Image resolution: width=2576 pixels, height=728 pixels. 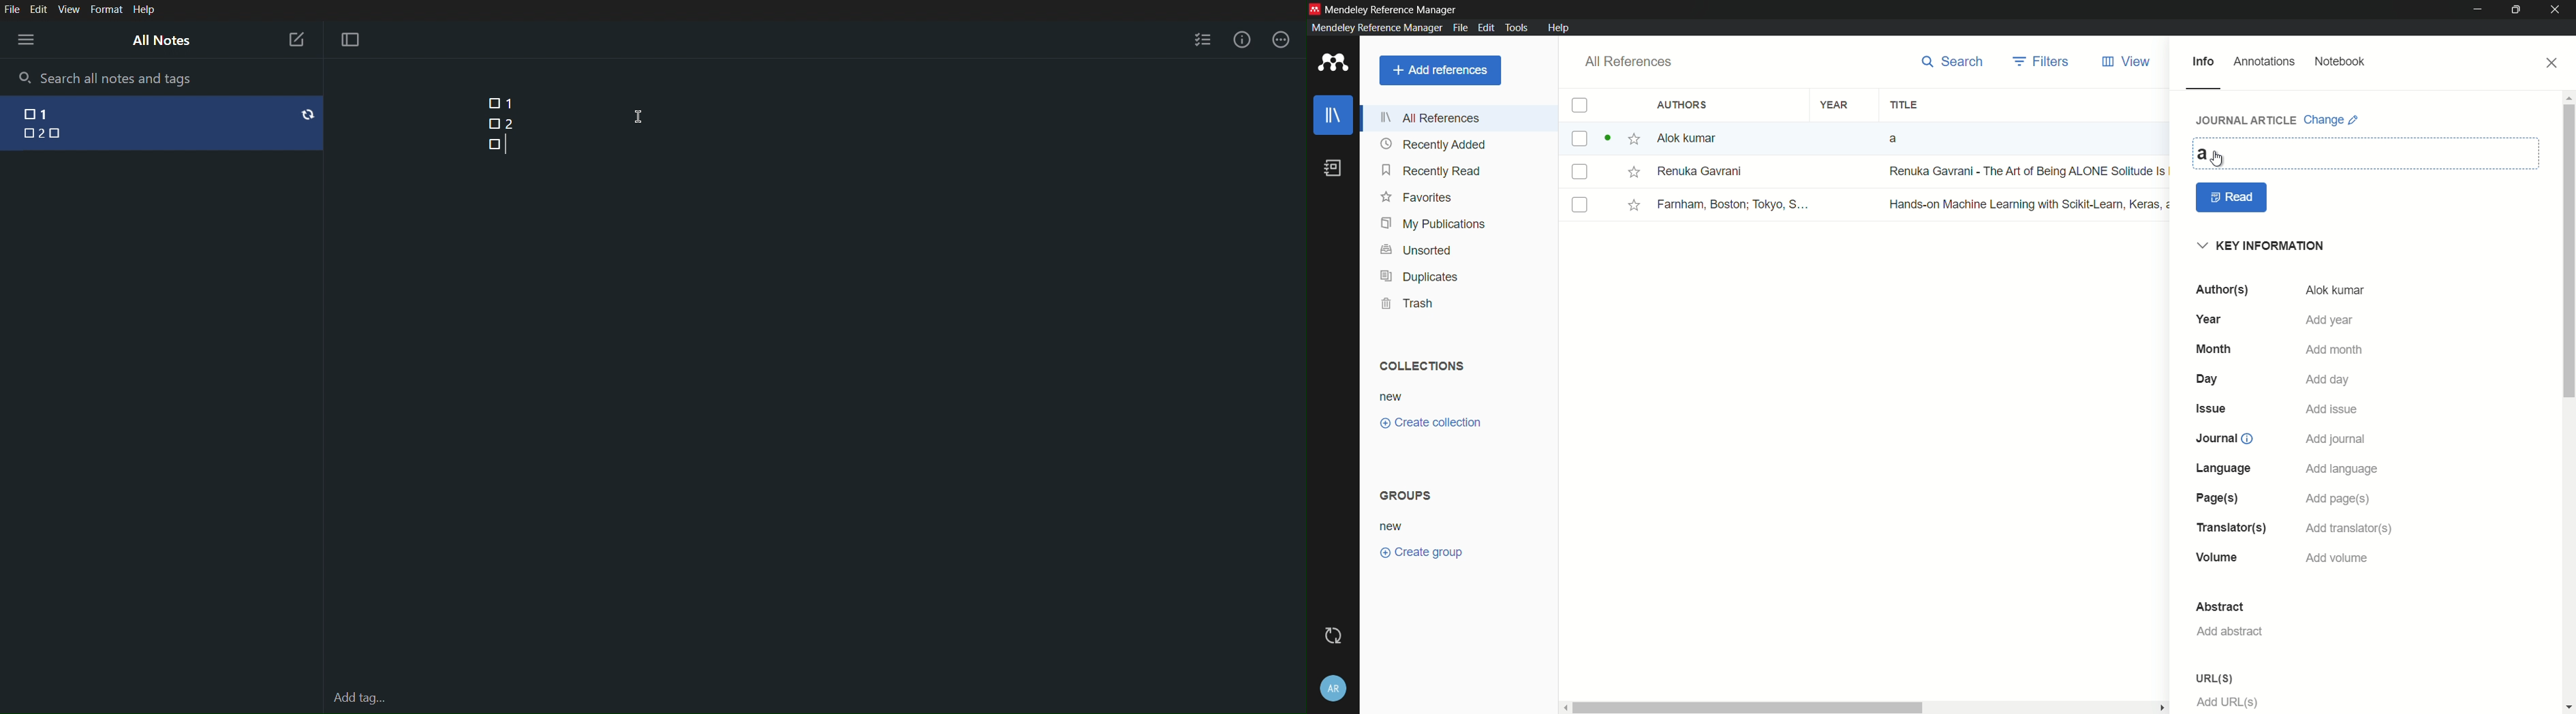 I want to click on help menu, so click(x=1558, y=28).